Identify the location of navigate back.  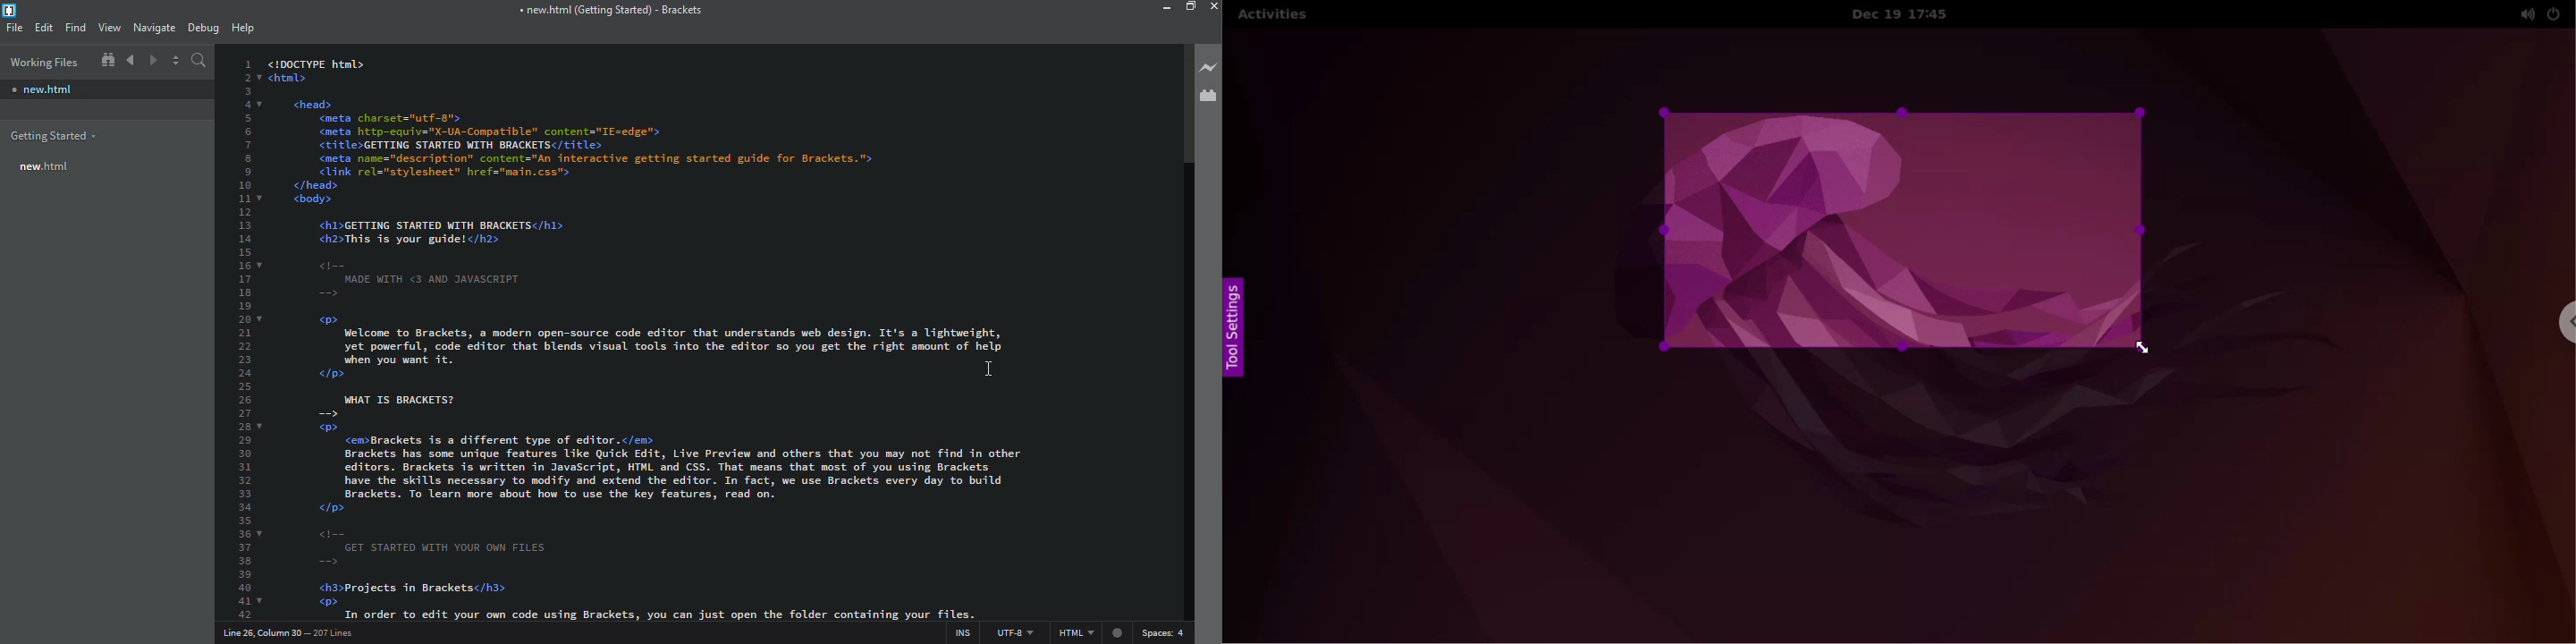
(131, 60).